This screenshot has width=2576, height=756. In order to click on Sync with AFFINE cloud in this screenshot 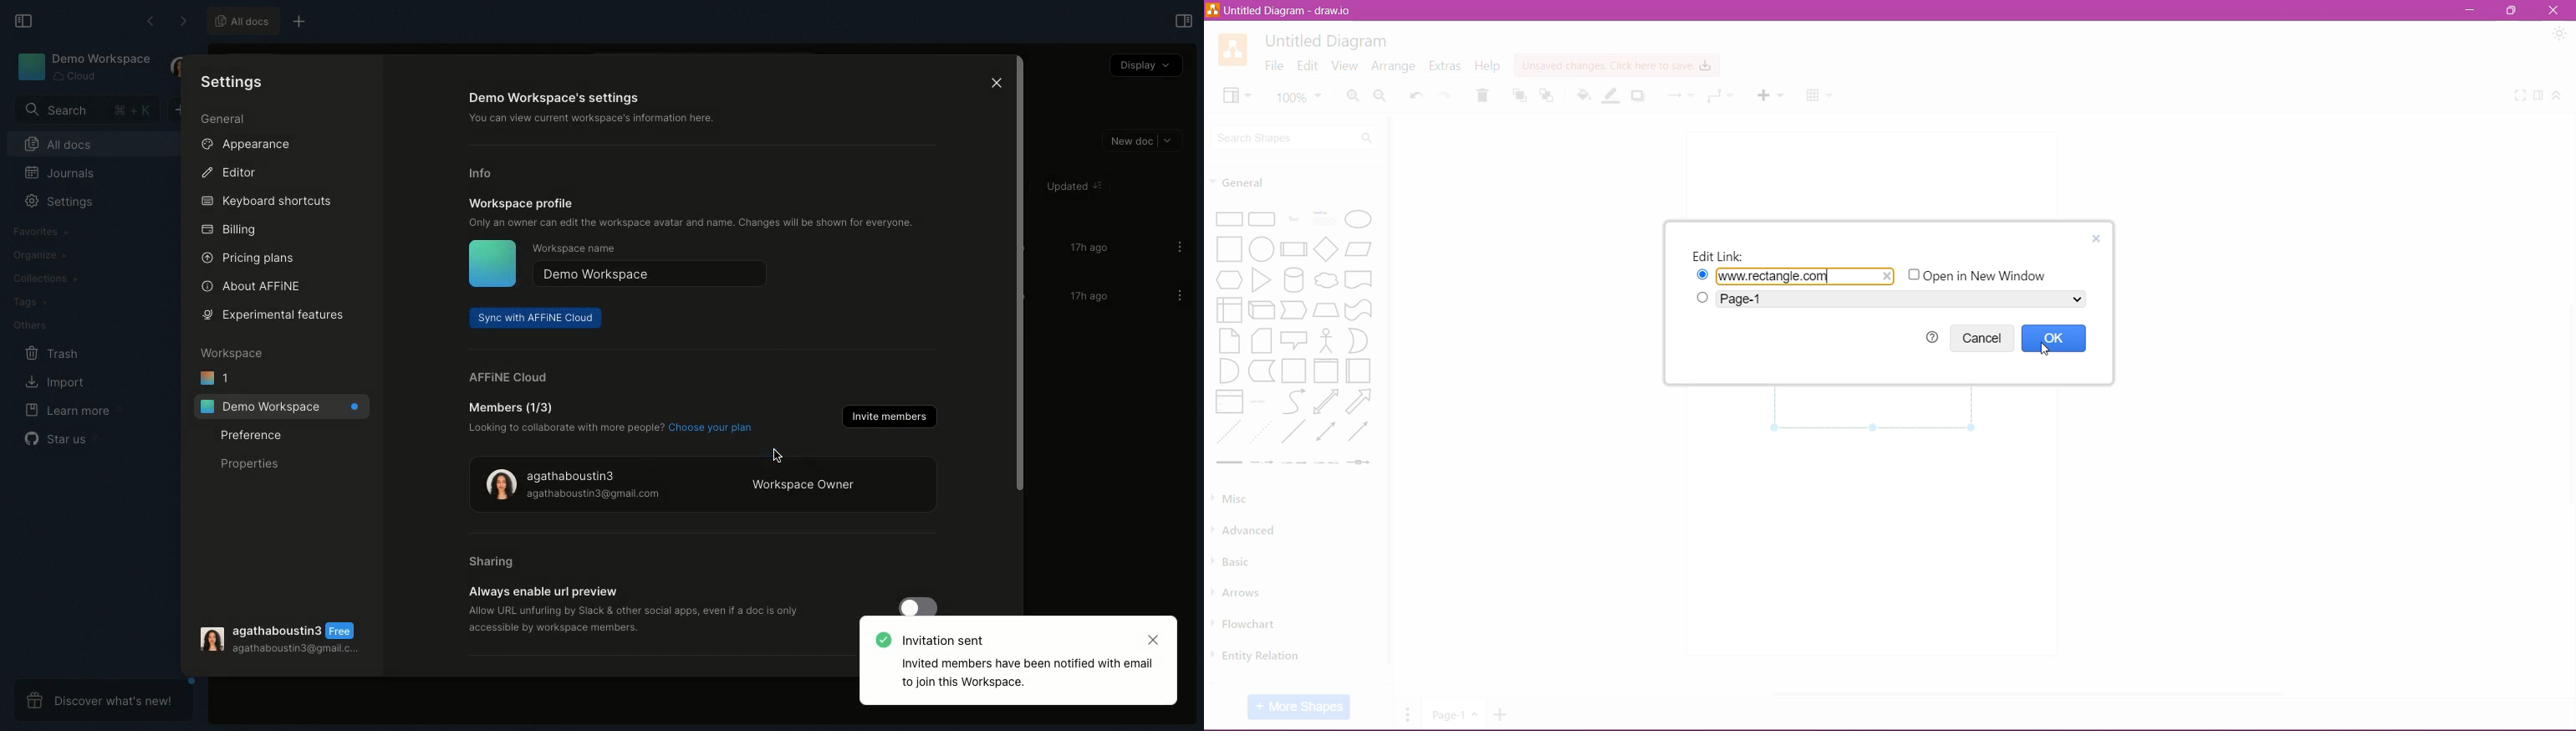, I will do `click(535, 319)`.